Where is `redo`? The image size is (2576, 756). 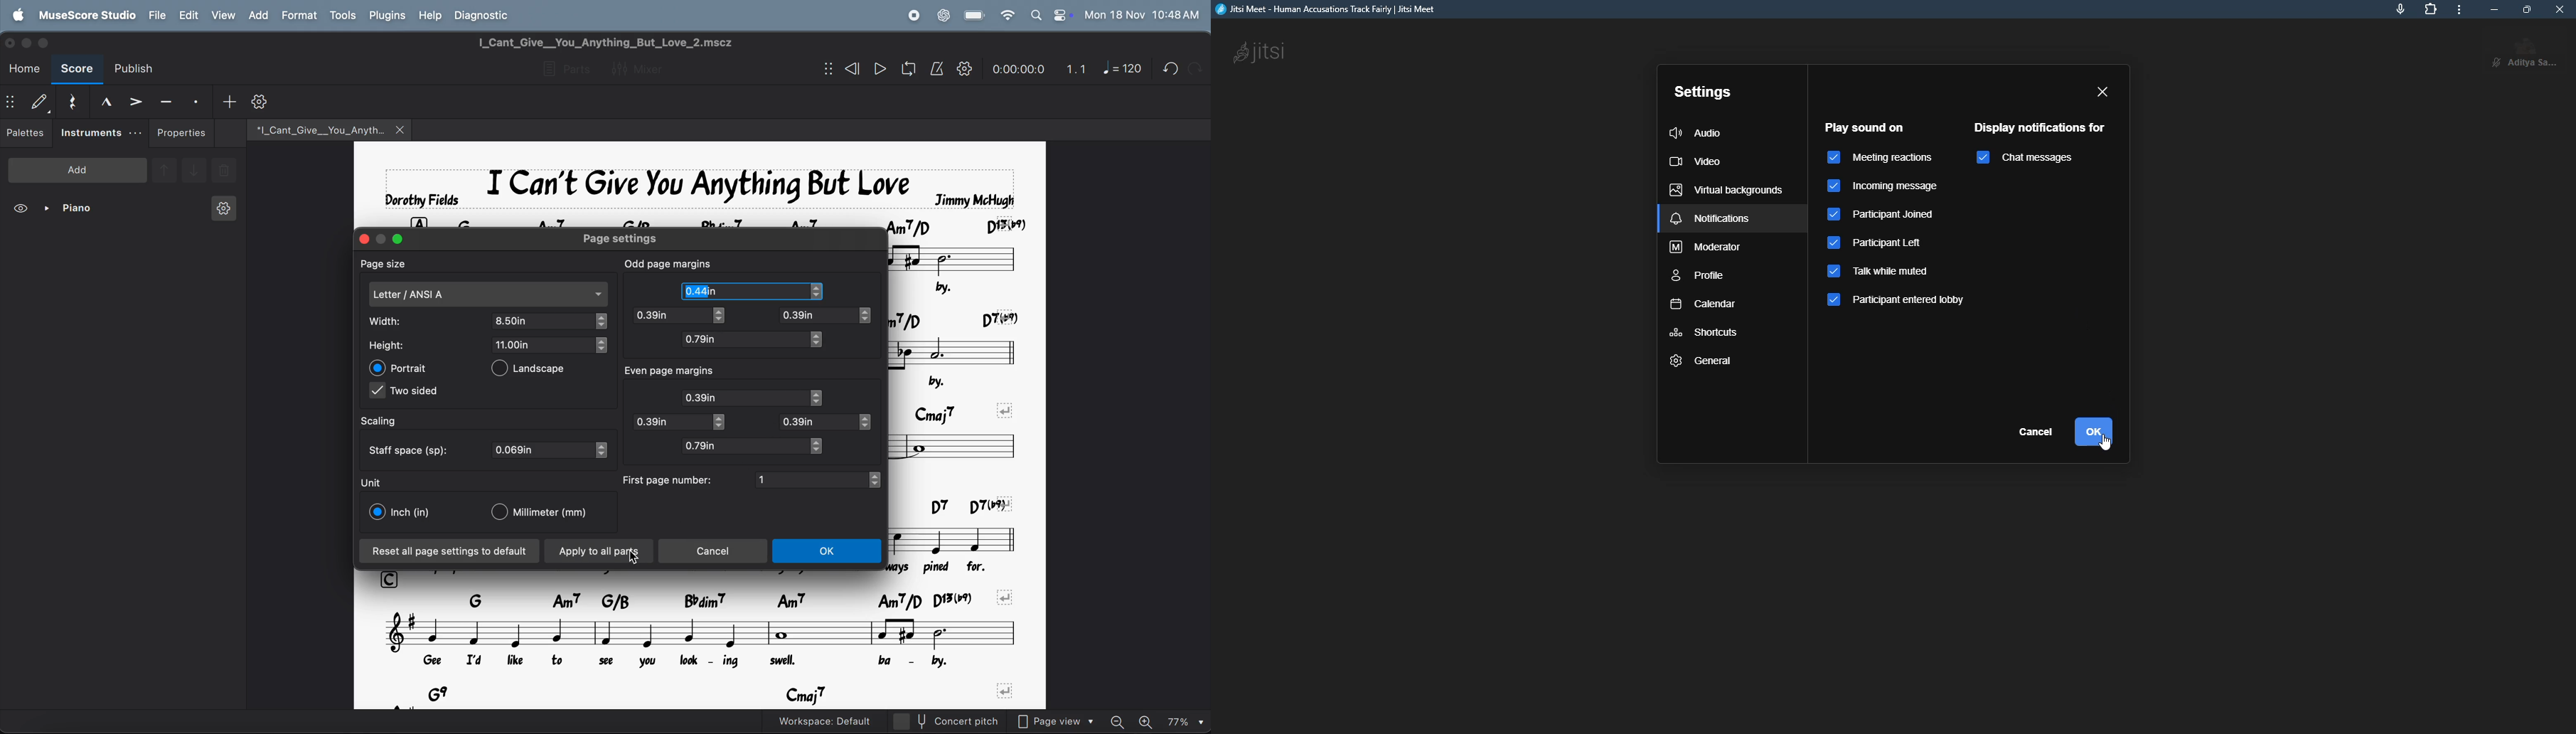
redo is located at coordinates (1167, 68).